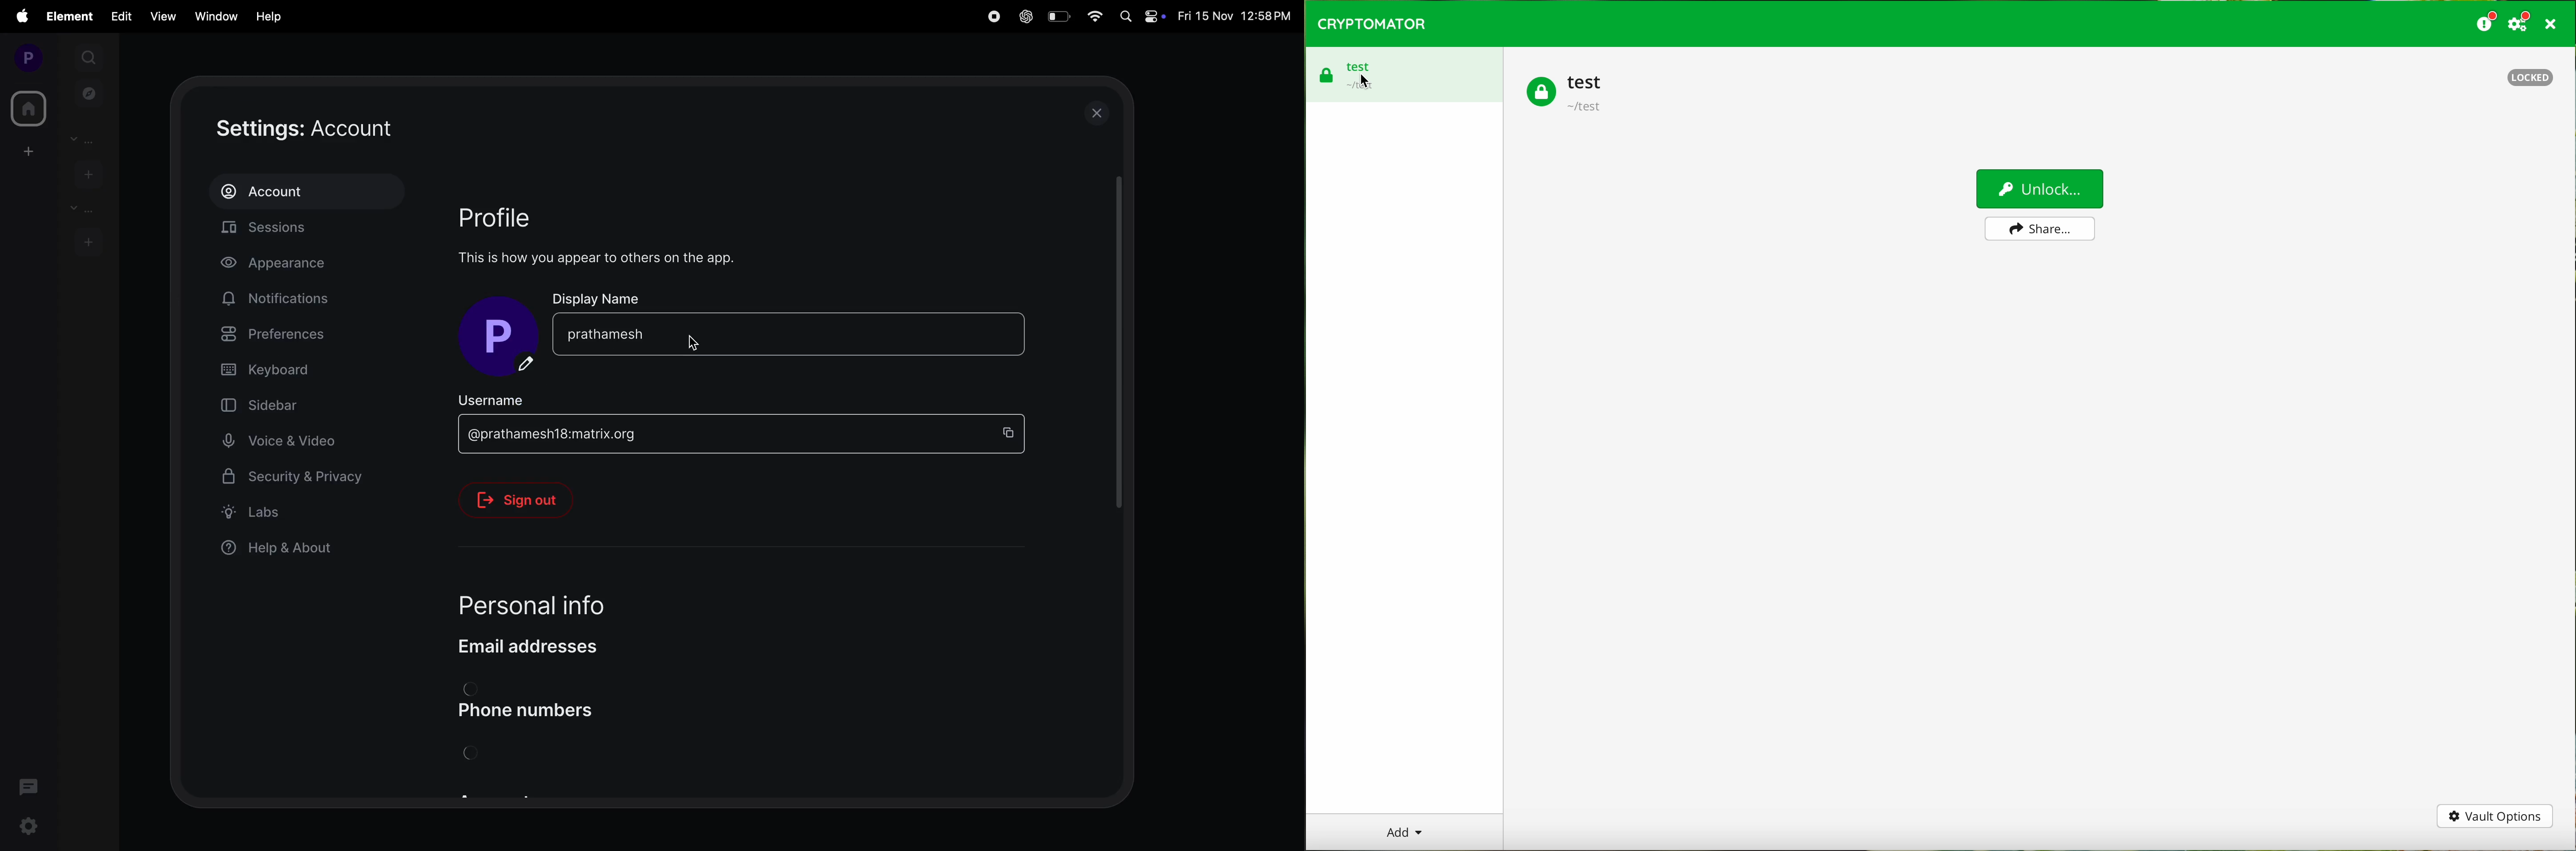 This screenshot has height=868, width=2576. What do you see at coordinates (80, 209) in the screenshot?
I see `rooms` at bounding box center [80, 209].